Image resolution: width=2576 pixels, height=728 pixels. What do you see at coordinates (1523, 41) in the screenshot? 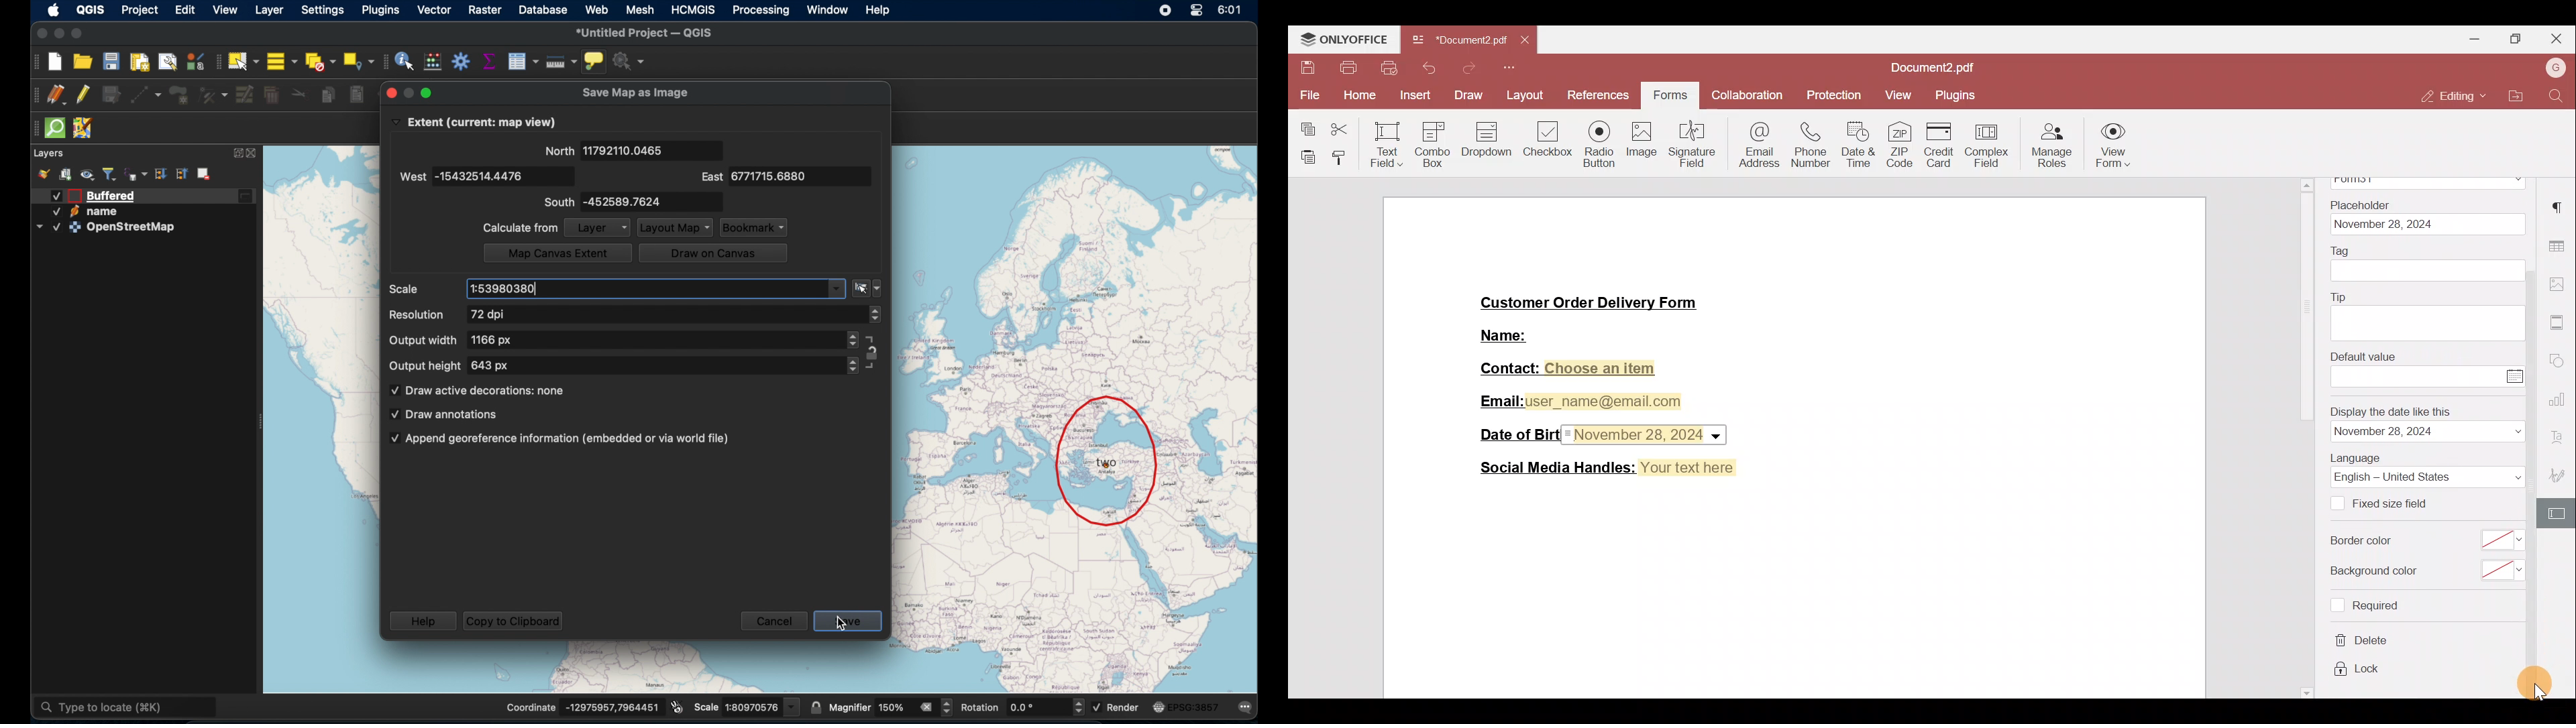
I see `Close tab` at bounding box center [1523, 41].